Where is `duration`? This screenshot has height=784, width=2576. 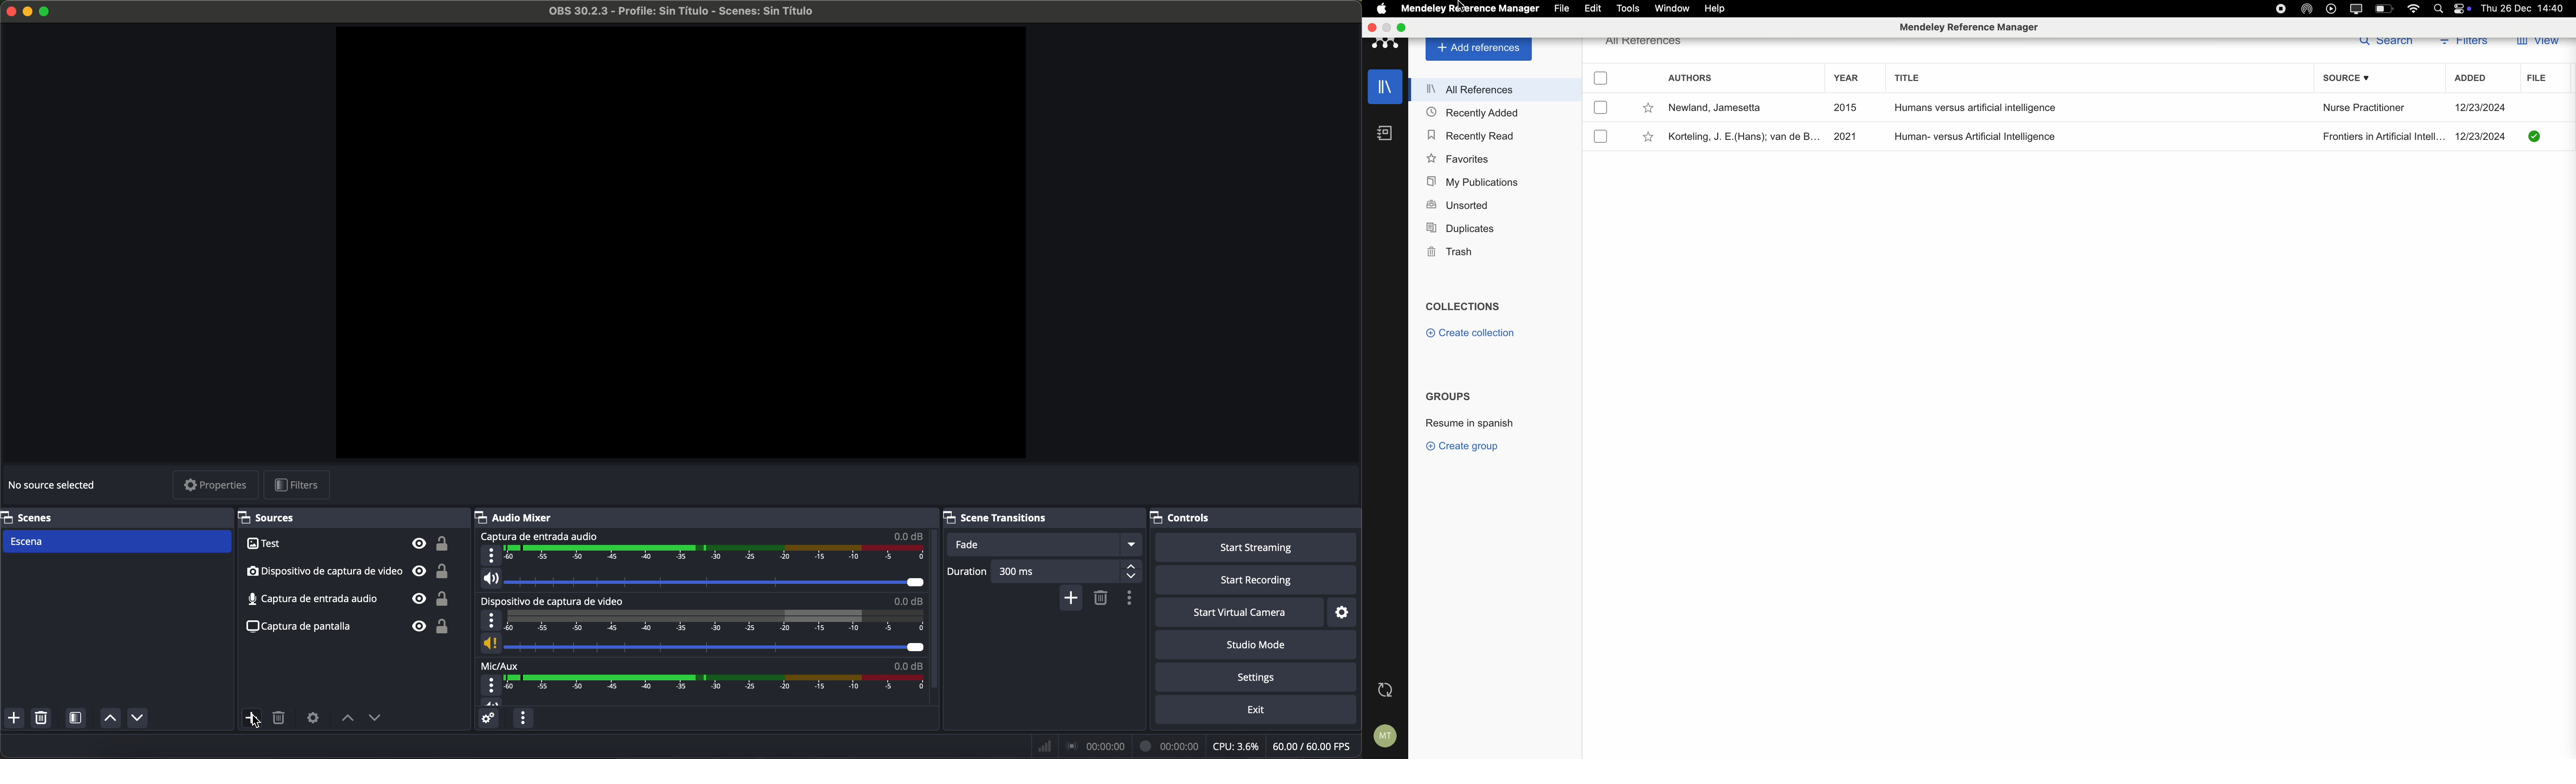 duration is located at coordinates (969, 573).